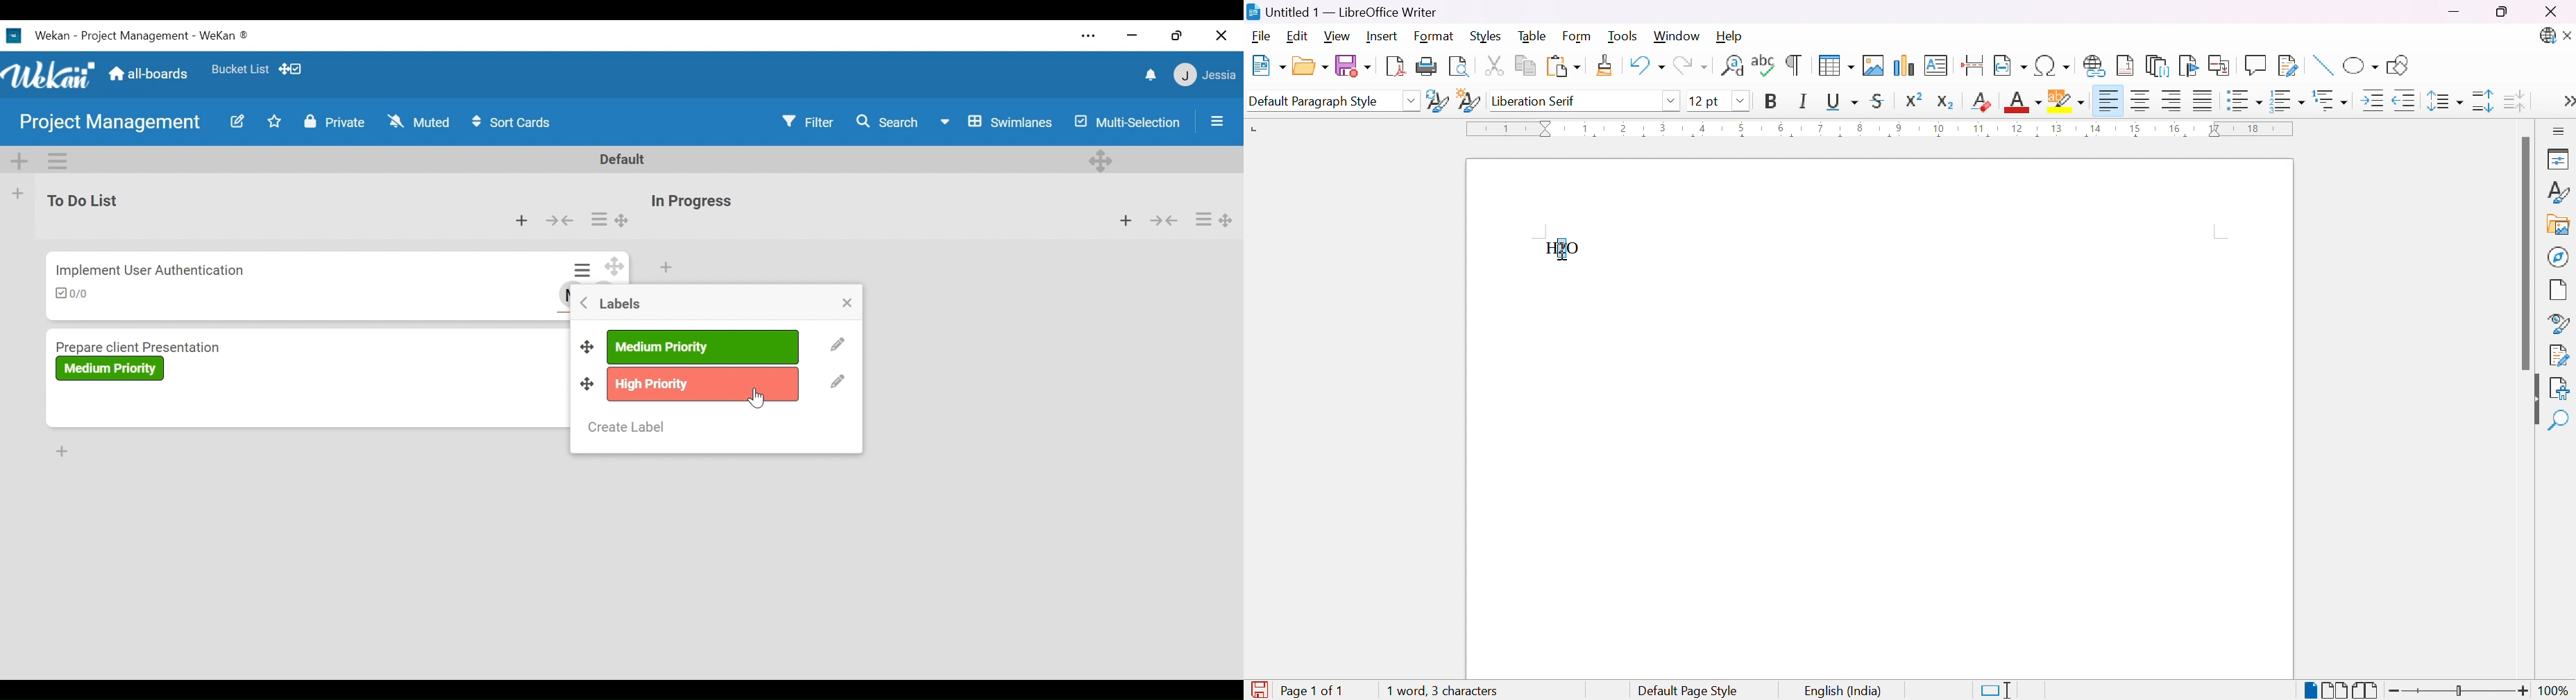 This screenshot has width=2576, height=700. What do you see at coordinates (1913, 99) in the screenshot?
I see `Superscript` at bounding box center [1913, 99].